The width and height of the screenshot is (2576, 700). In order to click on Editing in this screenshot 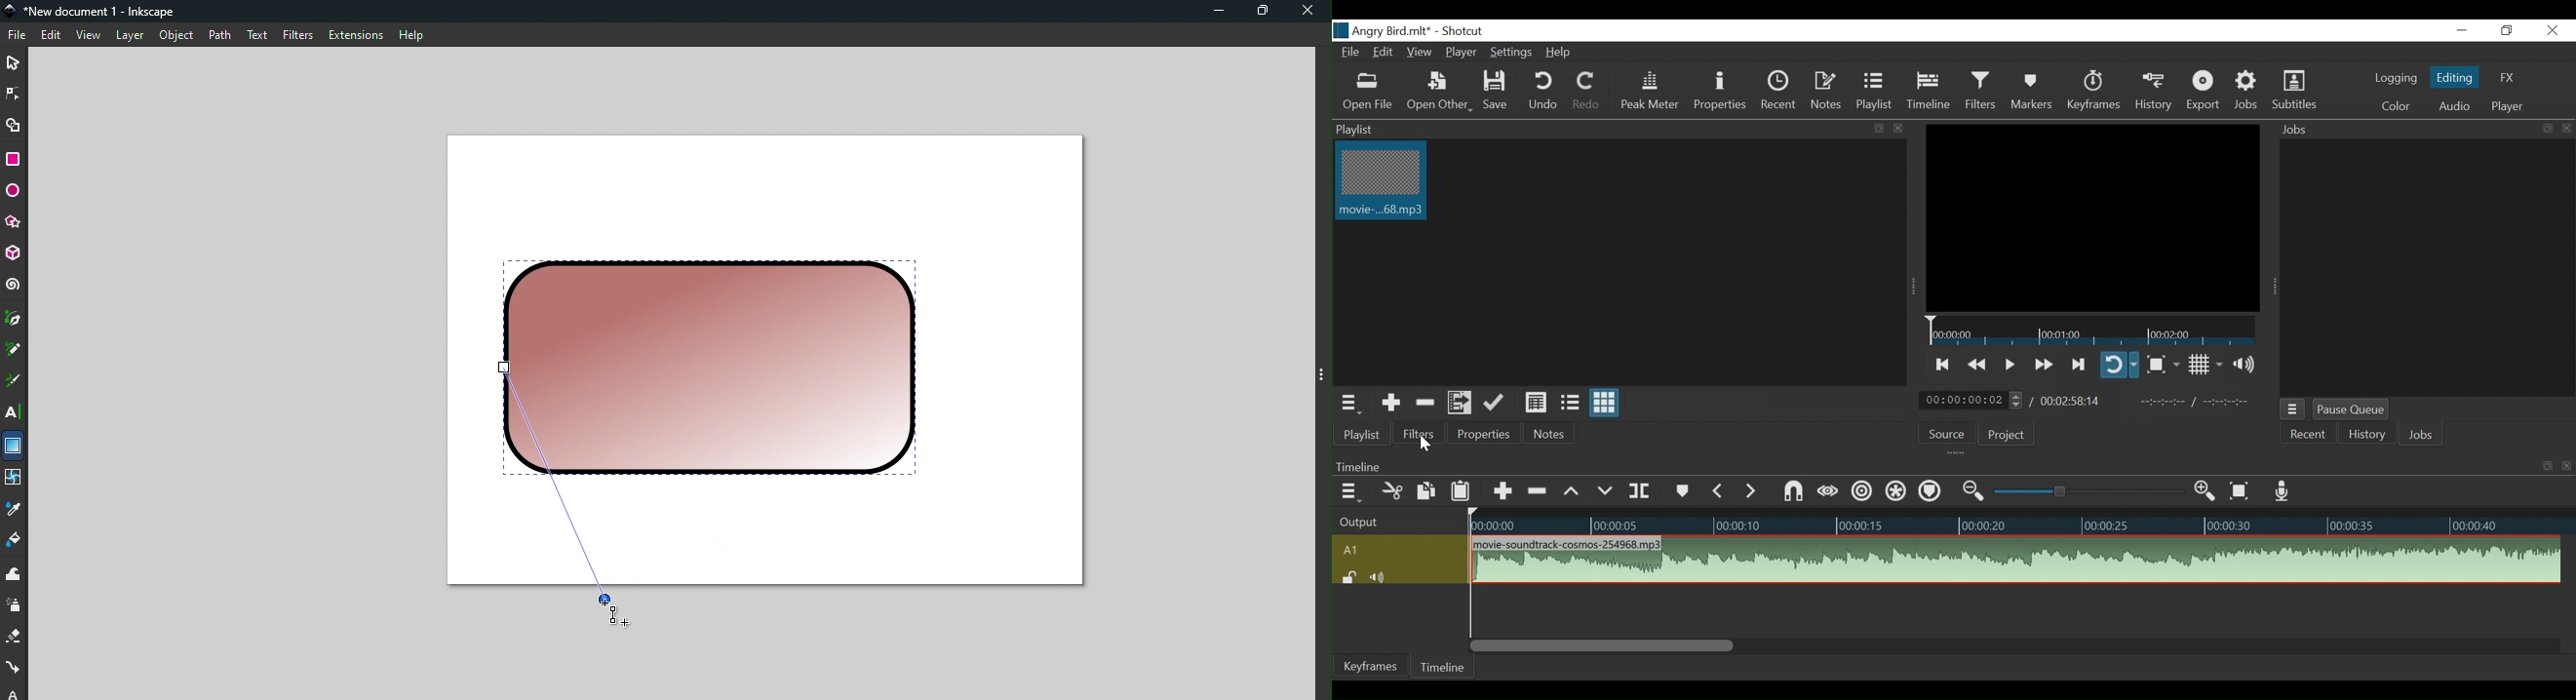, I will do `click(2455, 75)`.